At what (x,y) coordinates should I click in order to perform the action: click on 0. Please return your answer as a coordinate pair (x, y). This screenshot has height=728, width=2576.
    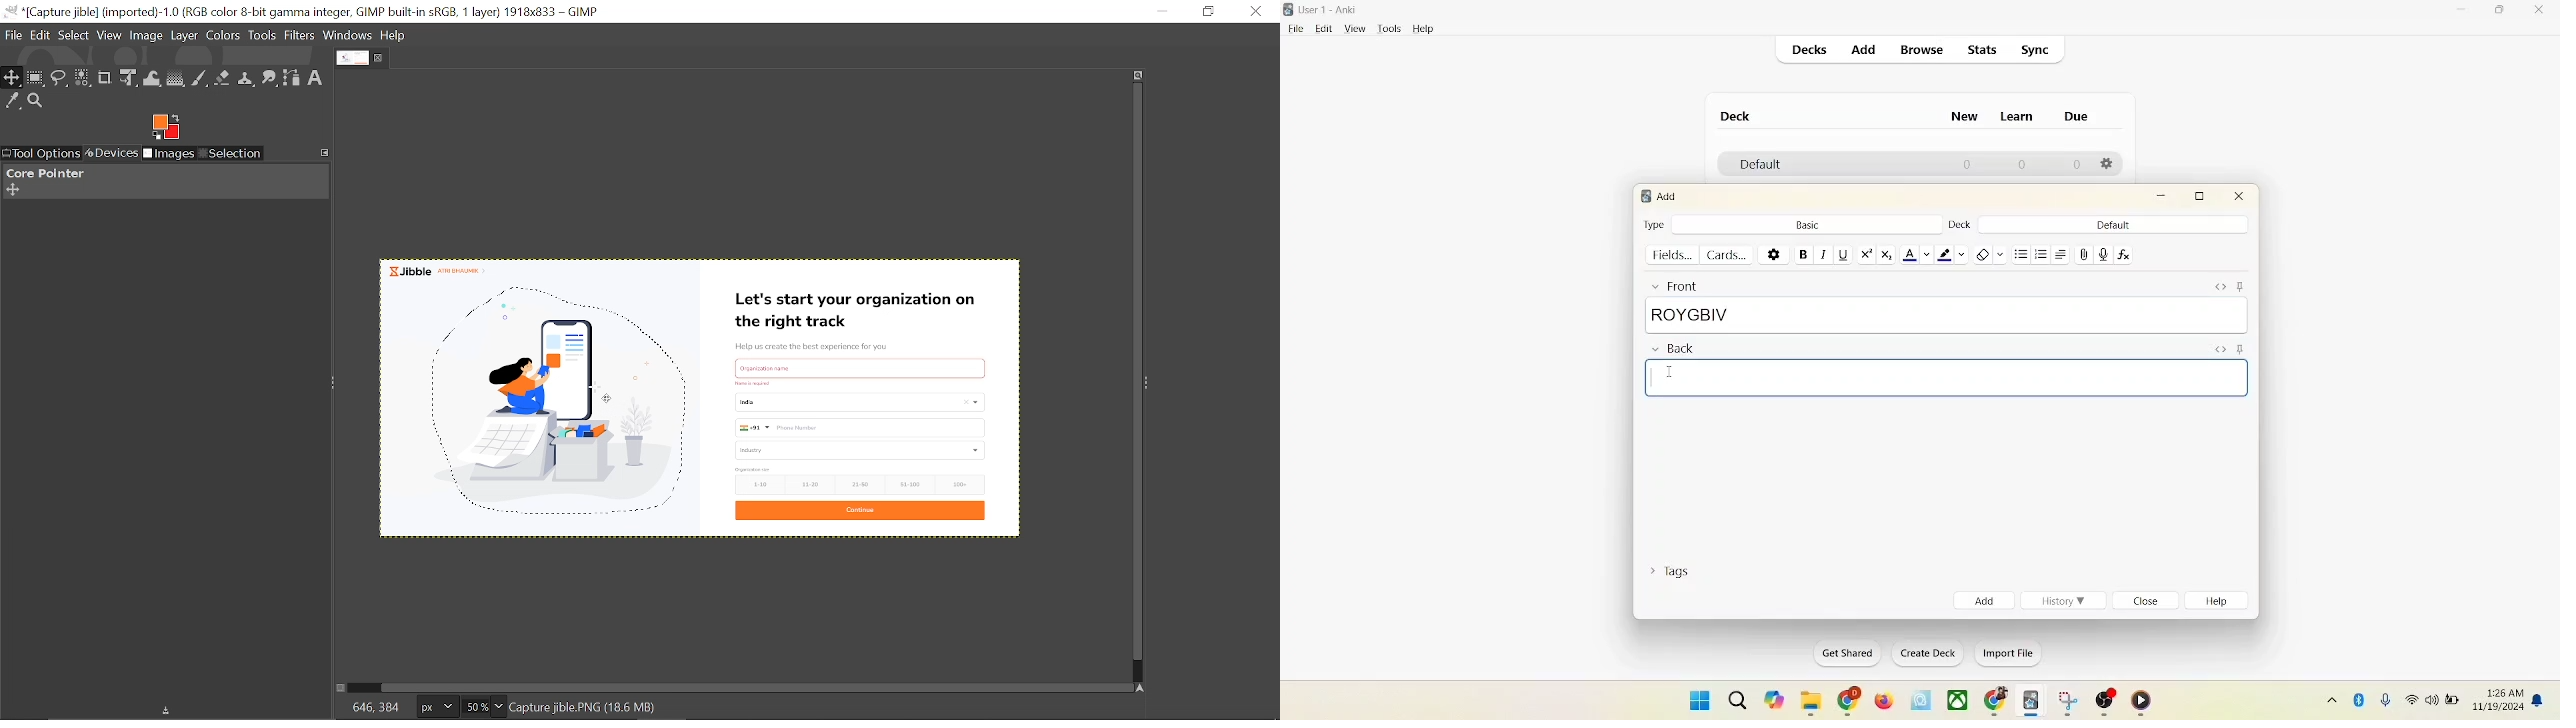
    Looking at the image, I should click on (2078, 165).